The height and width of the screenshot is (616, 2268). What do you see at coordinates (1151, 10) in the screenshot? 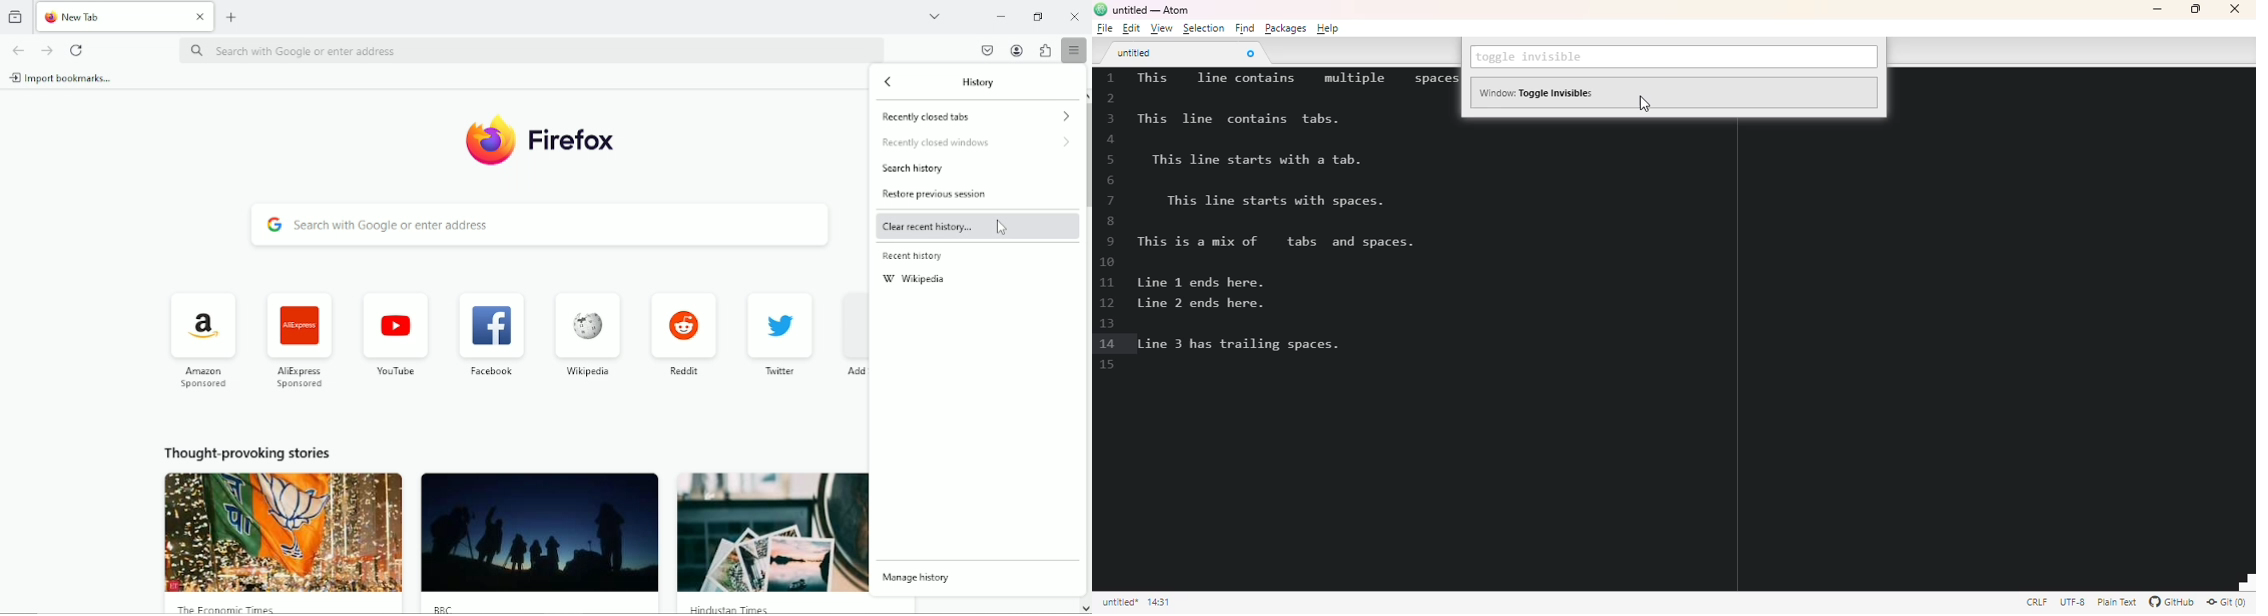
I see `title` at bounding box center [1151, 10].